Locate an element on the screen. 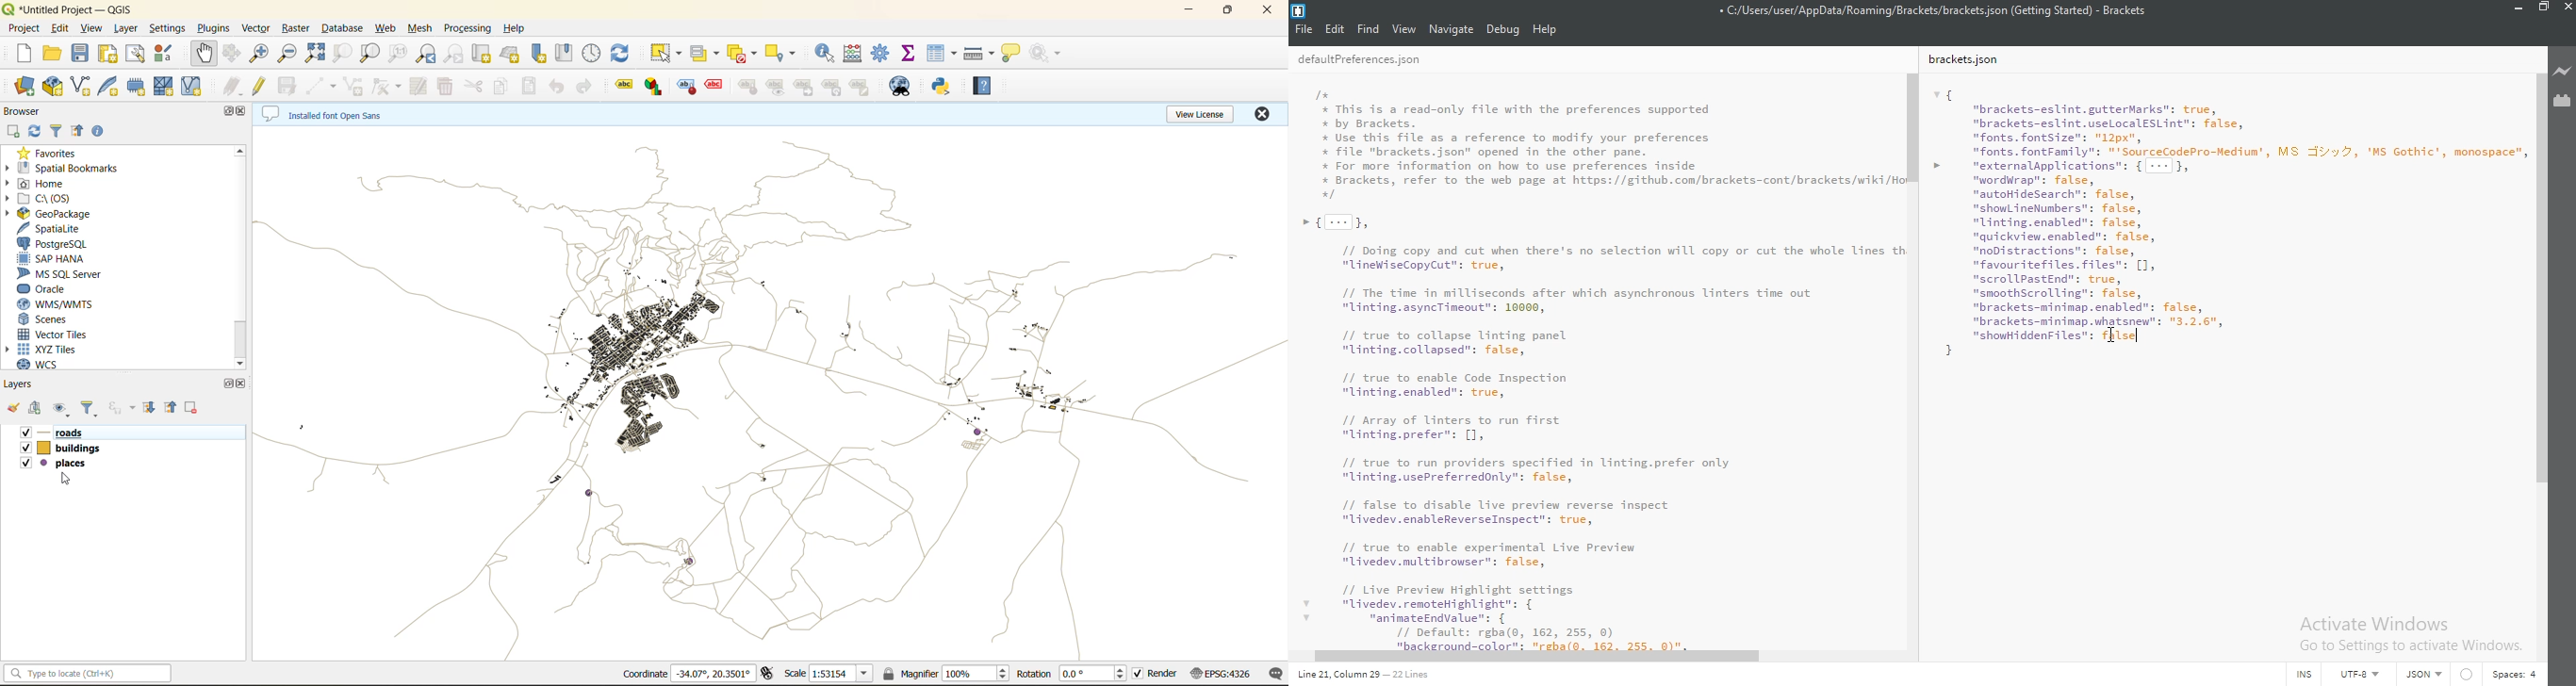 Image resolution: width=2576 pixels, height=700 pixels. view is located at coordinates (1403, 29).